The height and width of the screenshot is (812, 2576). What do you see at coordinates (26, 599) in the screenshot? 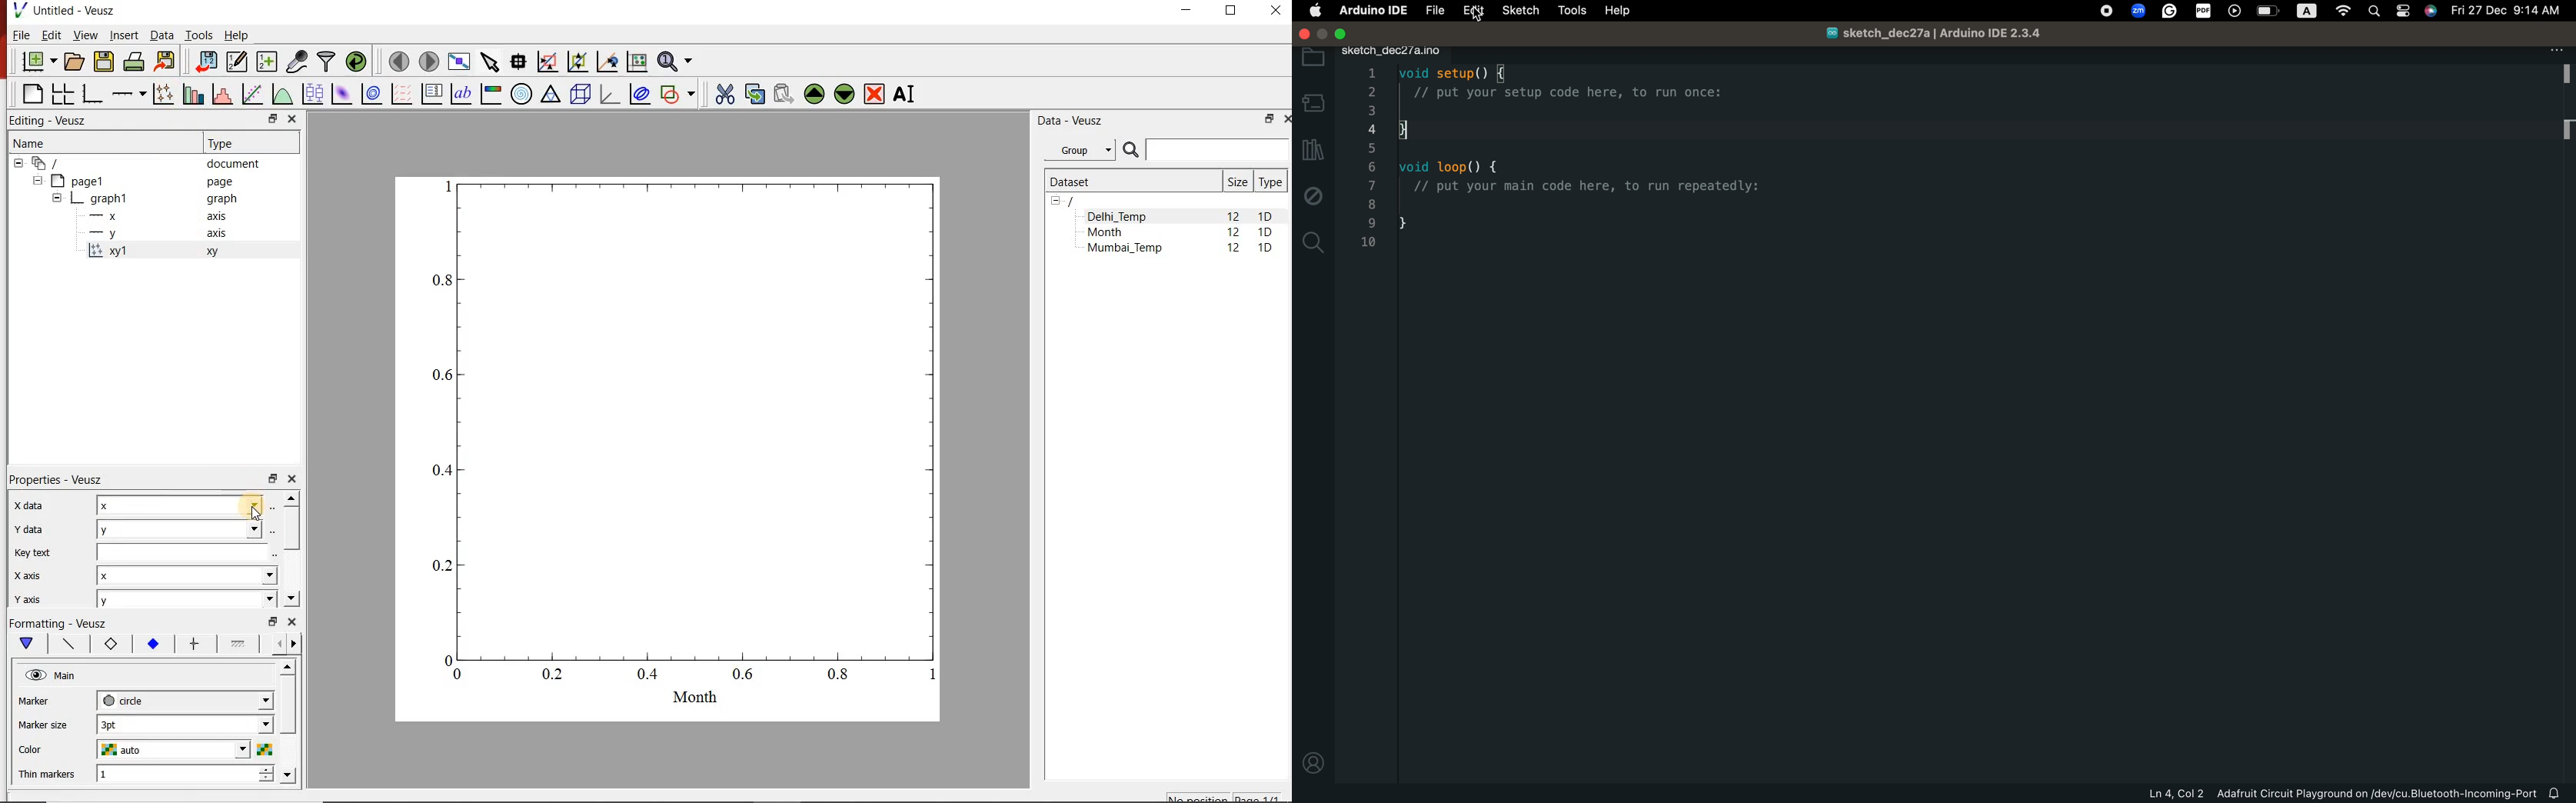
I see `y axis` at bounding box center [26, 599].